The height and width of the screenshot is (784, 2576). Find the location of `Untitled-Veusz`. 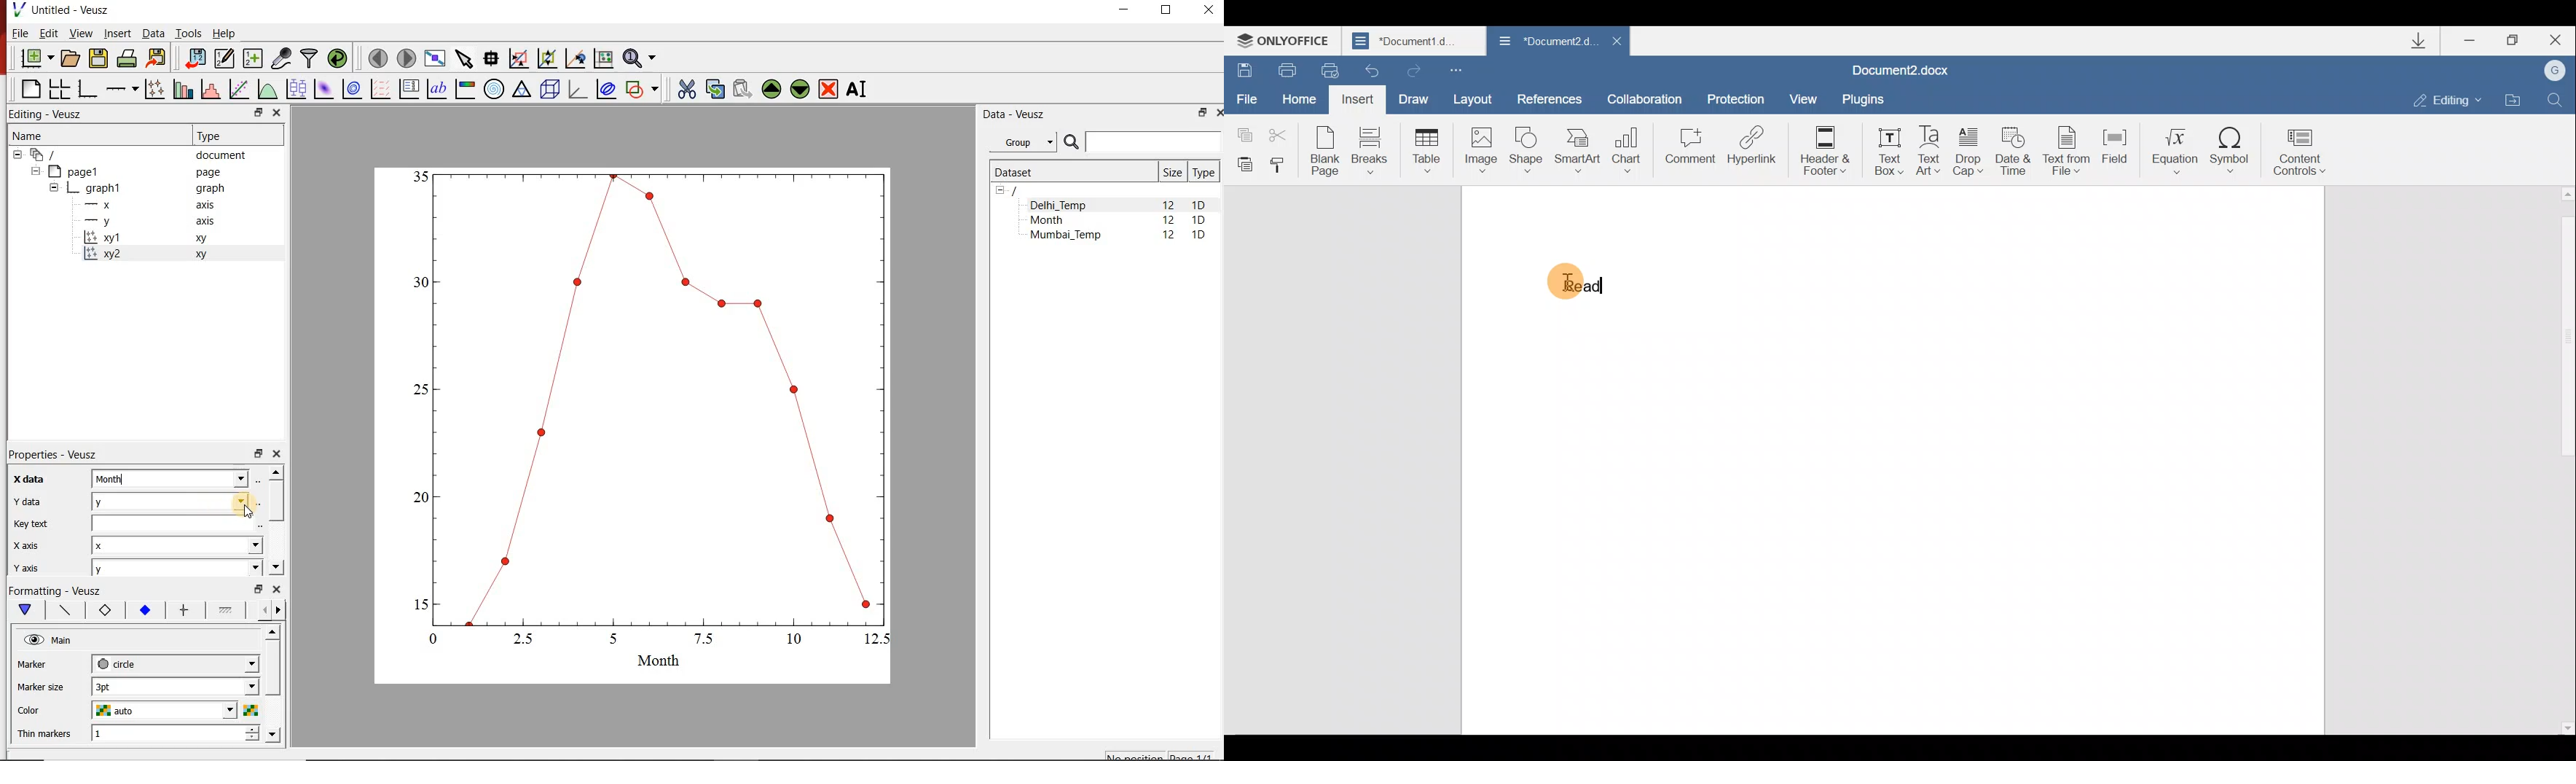

Untitled-Veusz is located at coordinates (65, 9).